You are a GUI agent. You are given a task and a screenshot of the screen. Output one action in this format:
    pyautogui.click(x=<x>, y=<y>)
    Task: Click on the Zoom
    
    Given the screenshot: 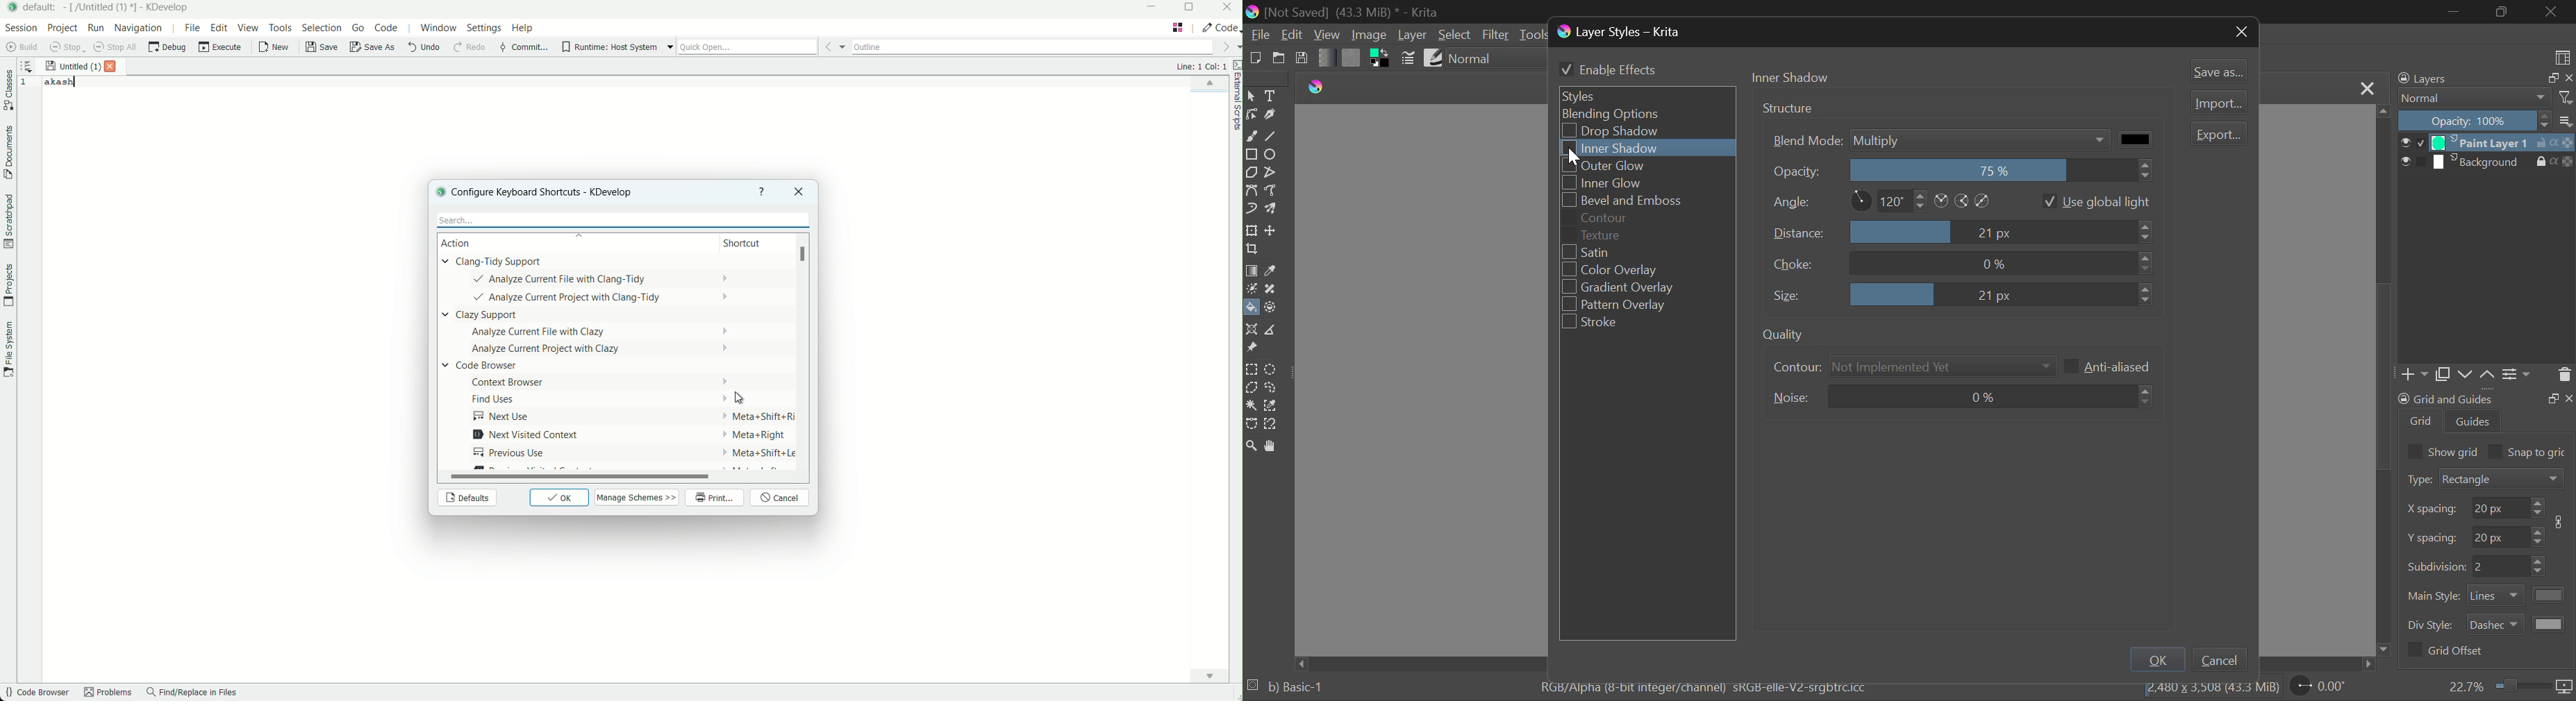 What is the action you would take?
    pyautogui.click(x=2510, y=686)
    